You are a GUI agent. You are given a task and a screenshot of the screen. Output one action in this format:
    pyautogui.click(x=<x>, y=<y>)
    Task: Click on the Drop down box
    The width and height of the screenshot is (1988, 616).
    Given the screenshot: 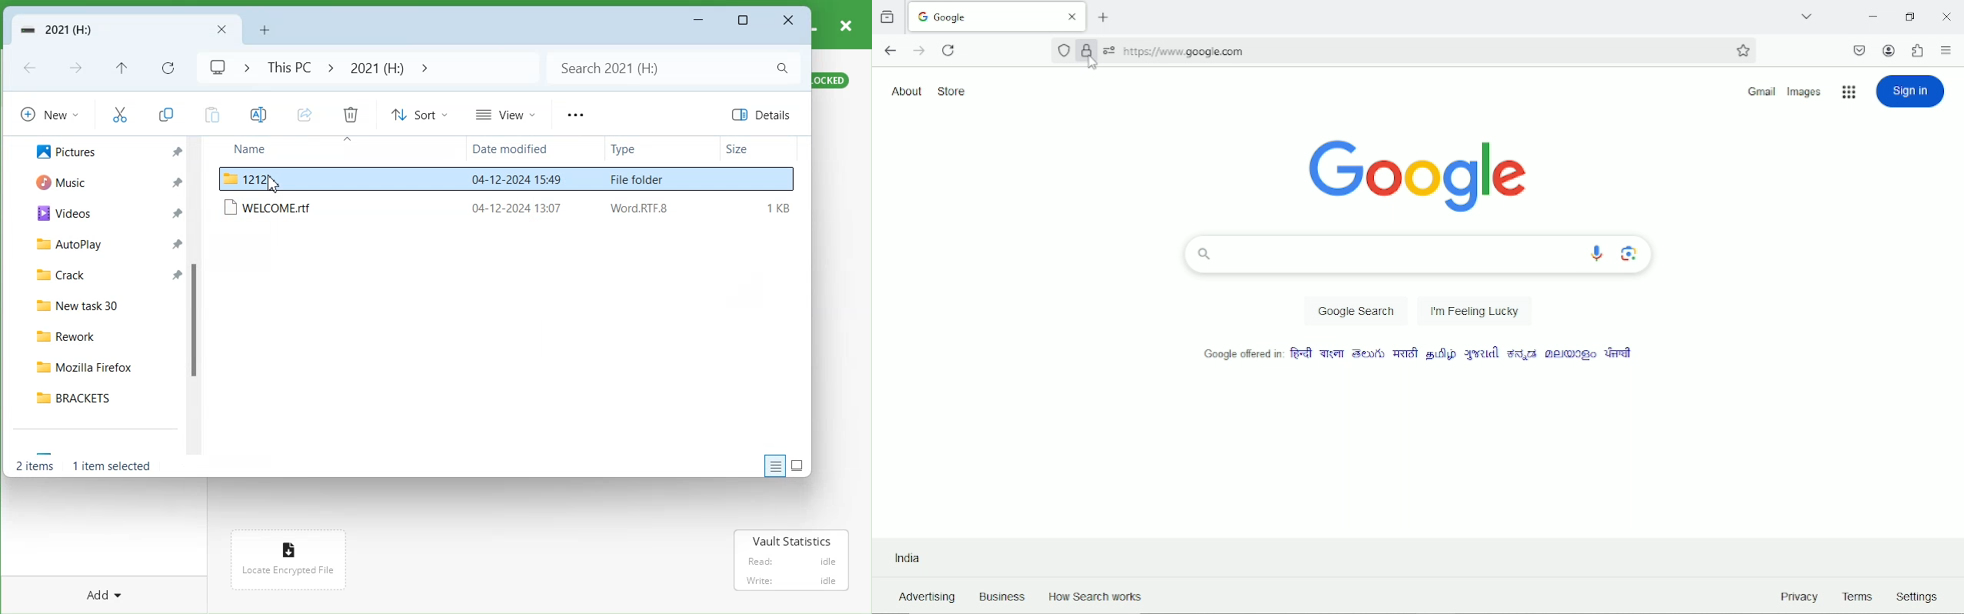 What is the action you would take?
    pyautogui.click(x=422, y=67)
    